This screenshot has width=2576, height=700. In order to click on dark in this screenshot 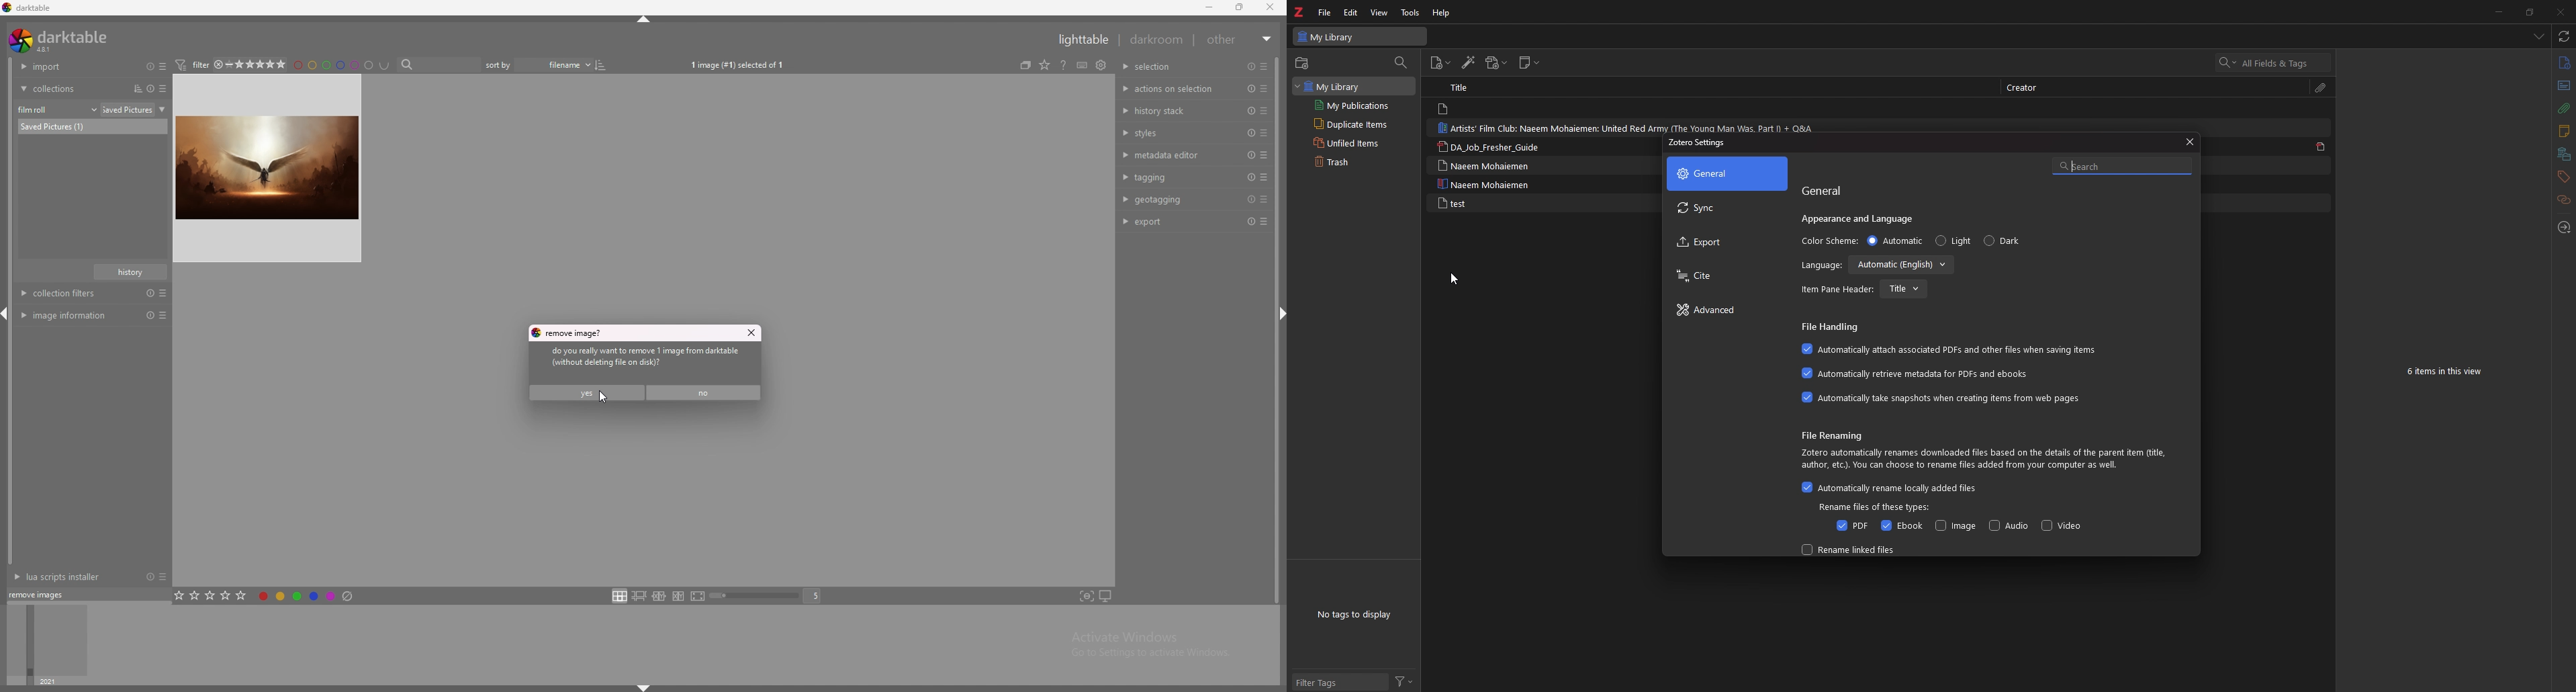, I will do `click(2007, 241)`.